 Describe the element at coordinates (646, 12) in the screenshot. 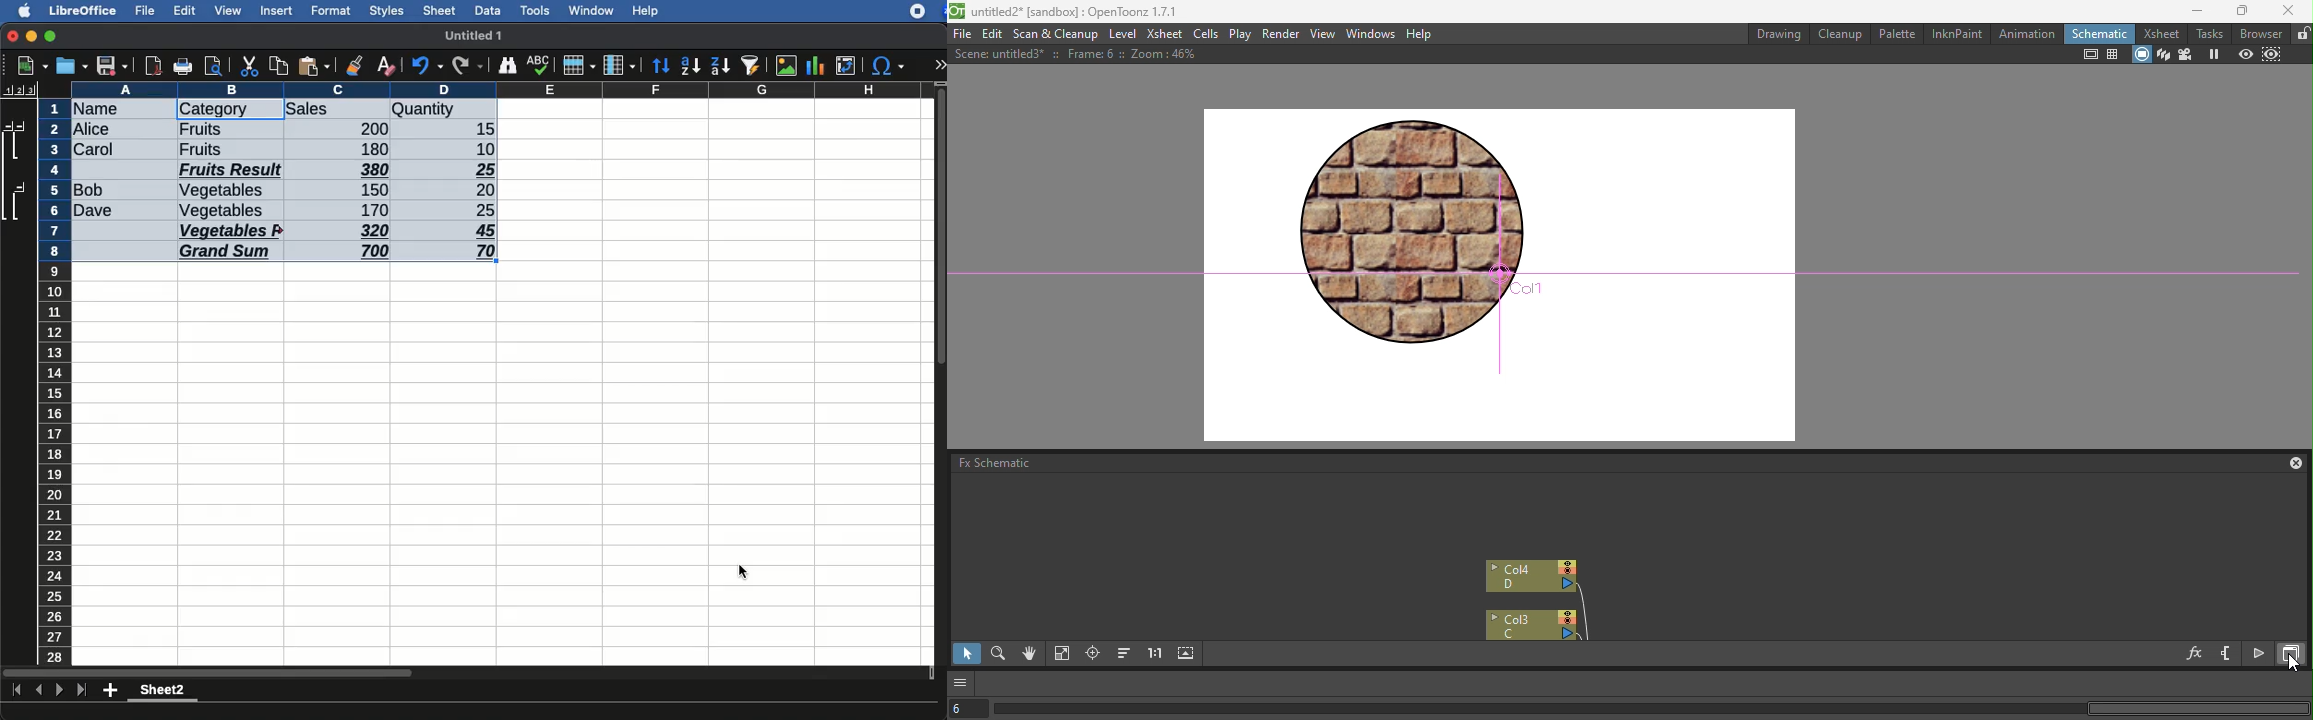

I see `help` at that location.